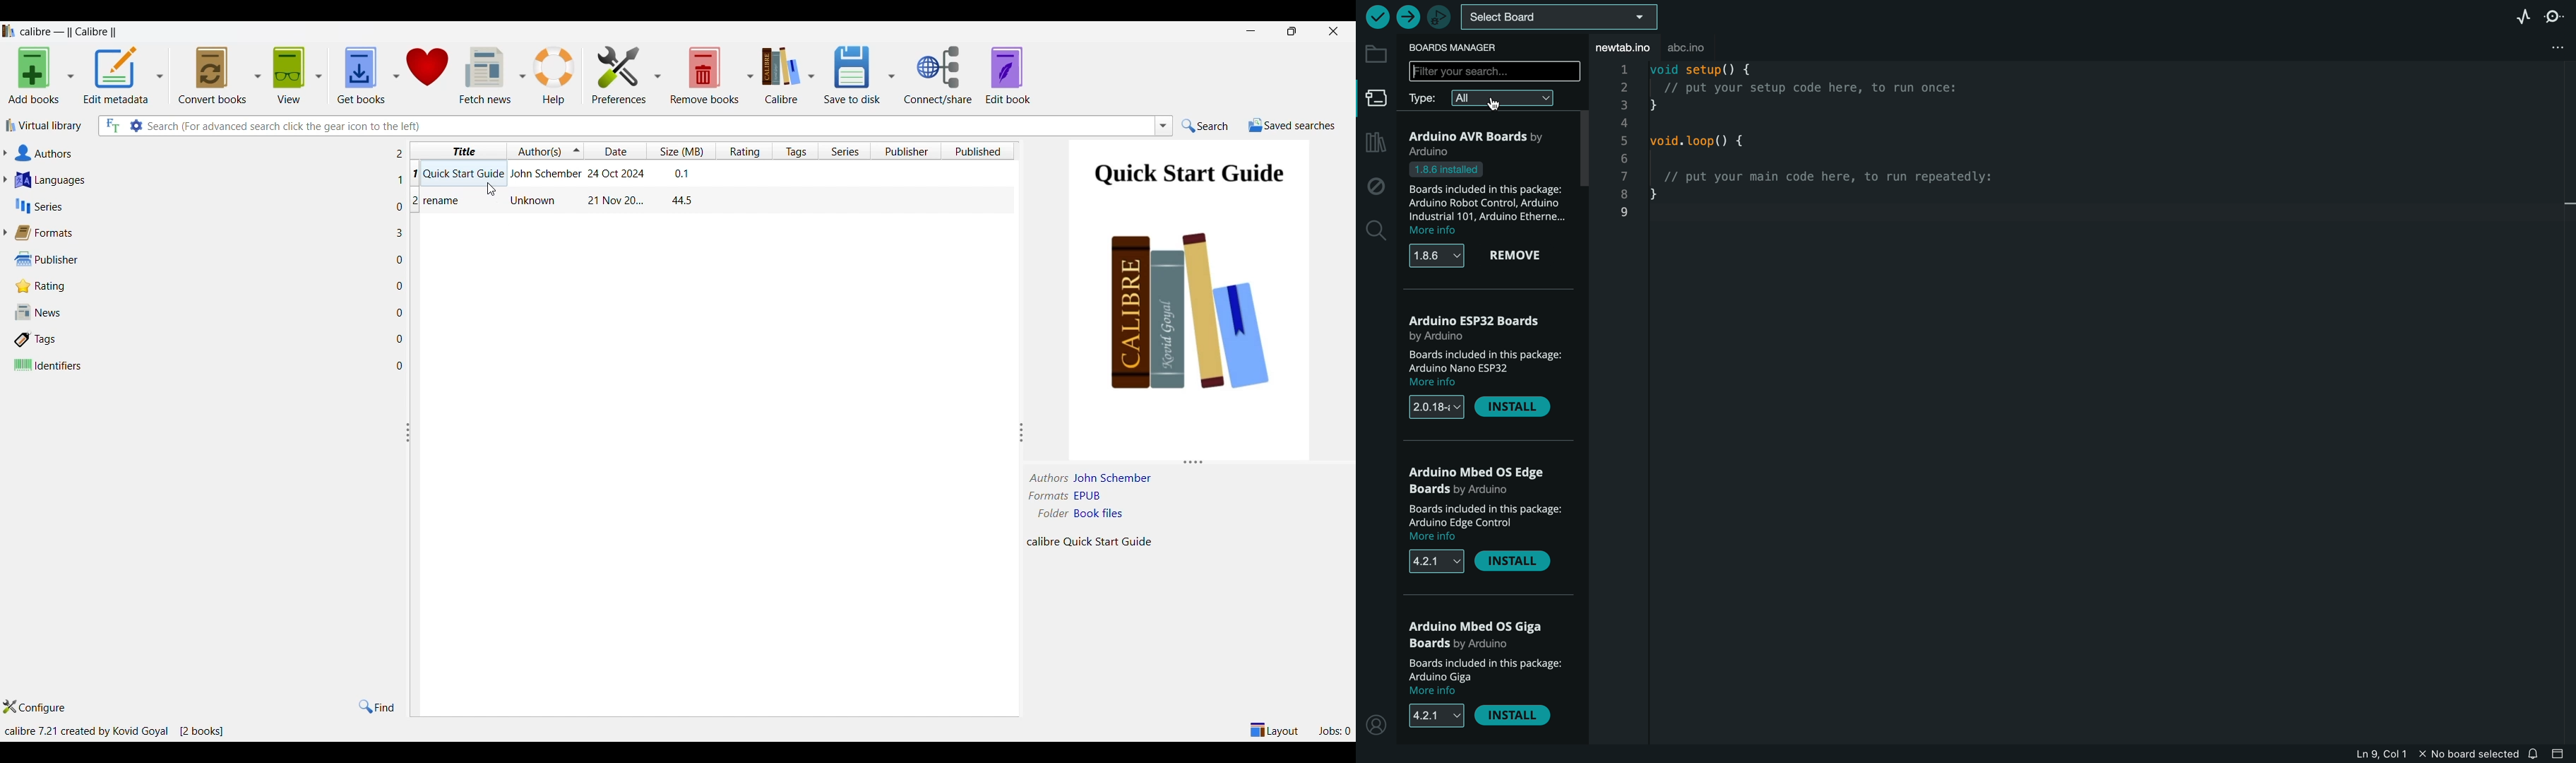  What do you see at coordinates (704, 74) in the screenshot?
I see `Remove books` at bounding box center [704, 74].